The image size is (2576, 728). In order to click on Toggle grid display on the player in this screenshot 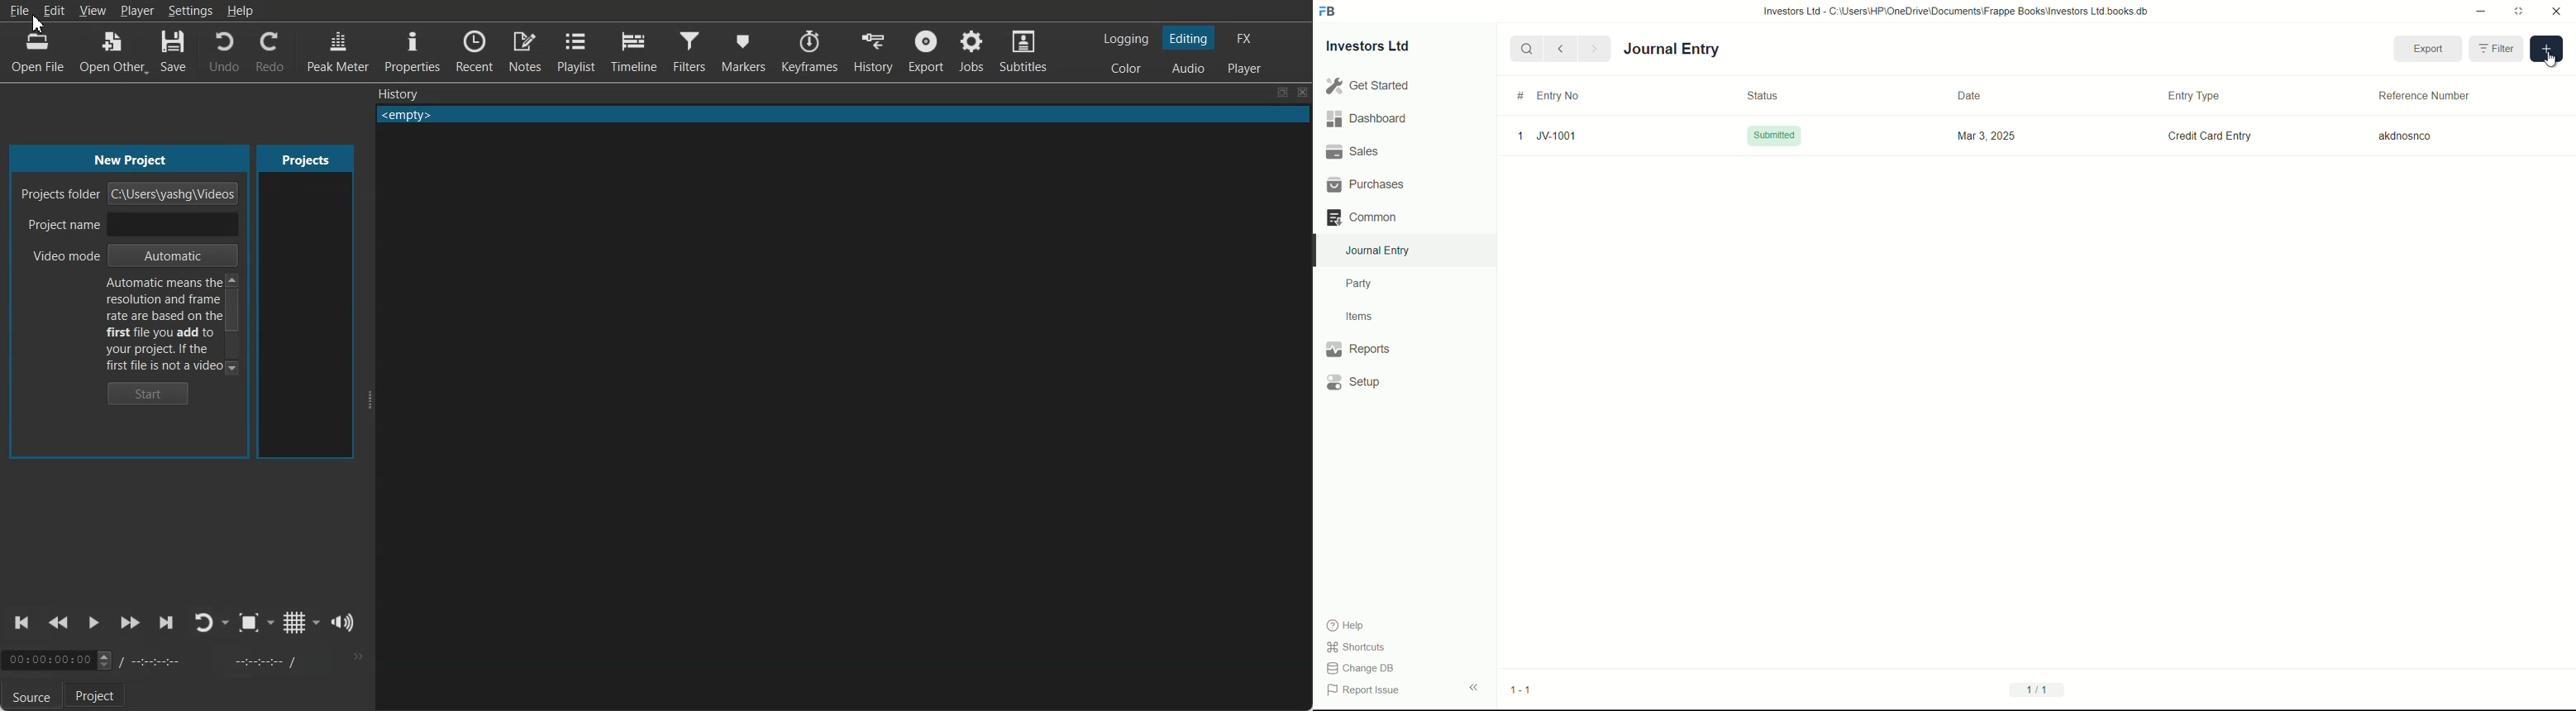, I will do `click(293, 623)`.